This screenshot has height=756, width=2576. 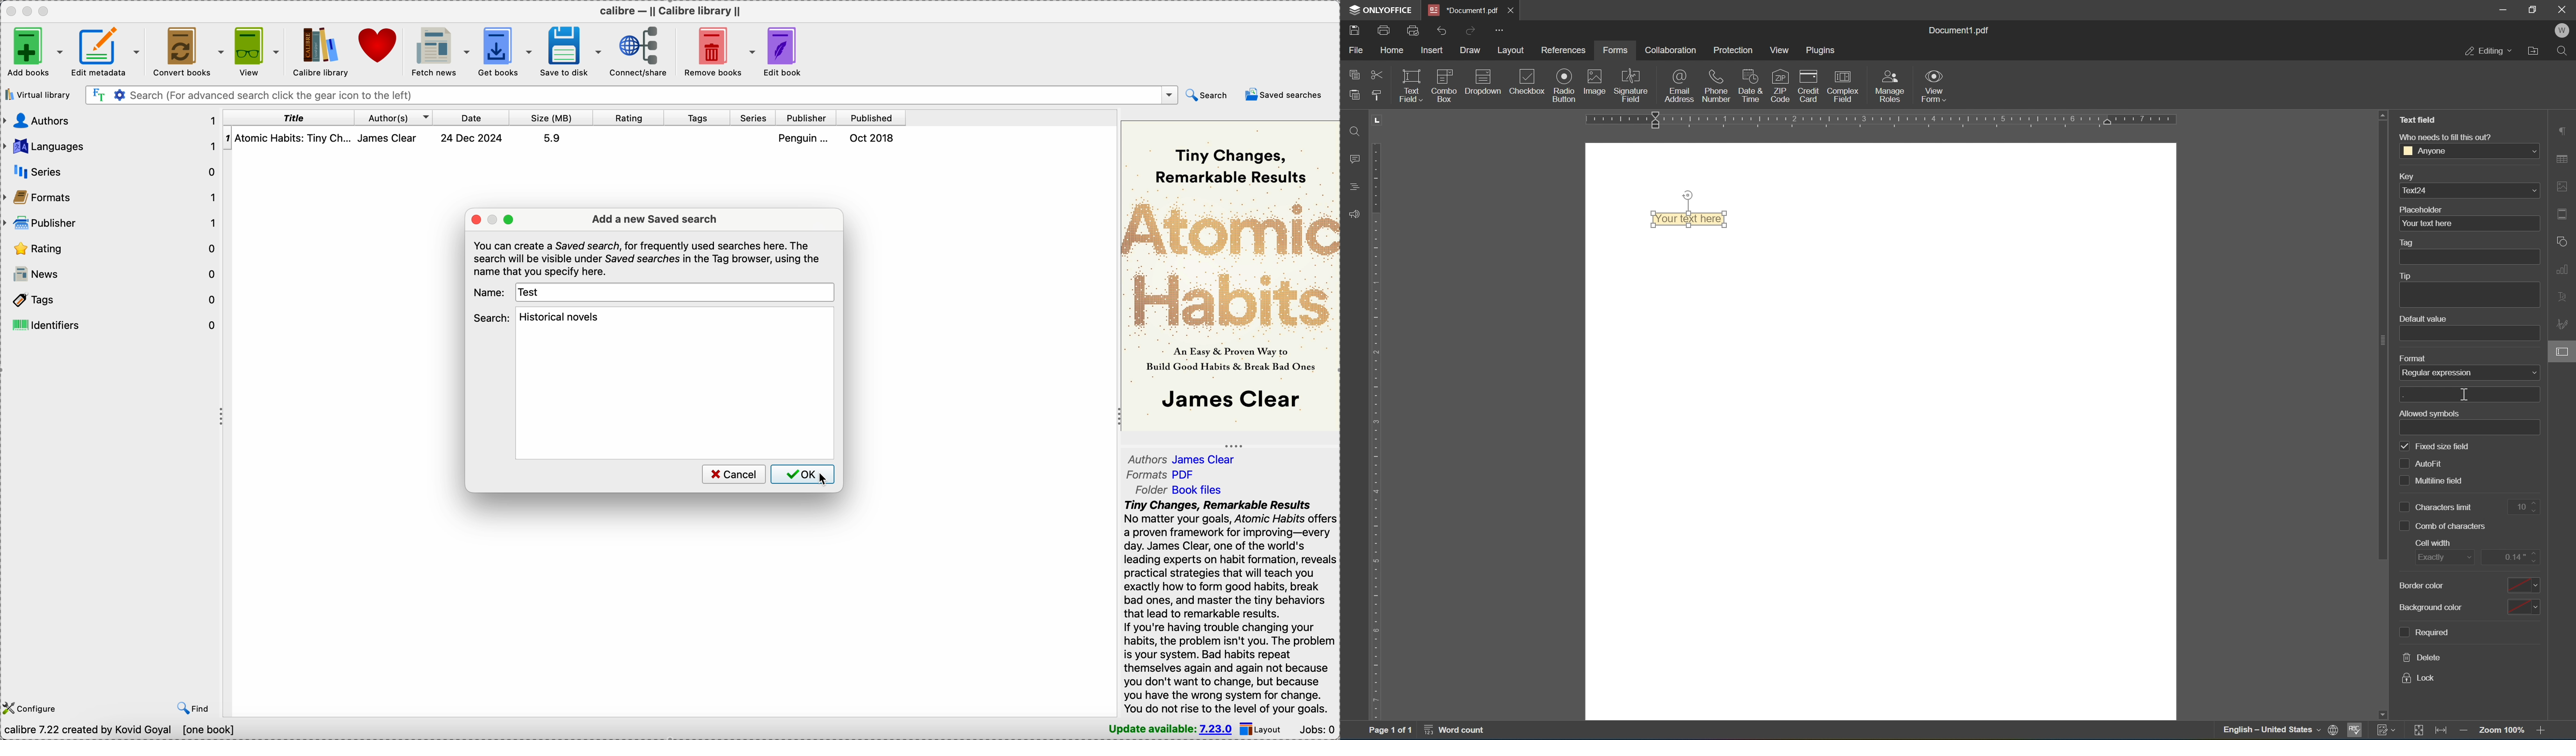 I want to click on form settings, so click(x=2563, y=351).